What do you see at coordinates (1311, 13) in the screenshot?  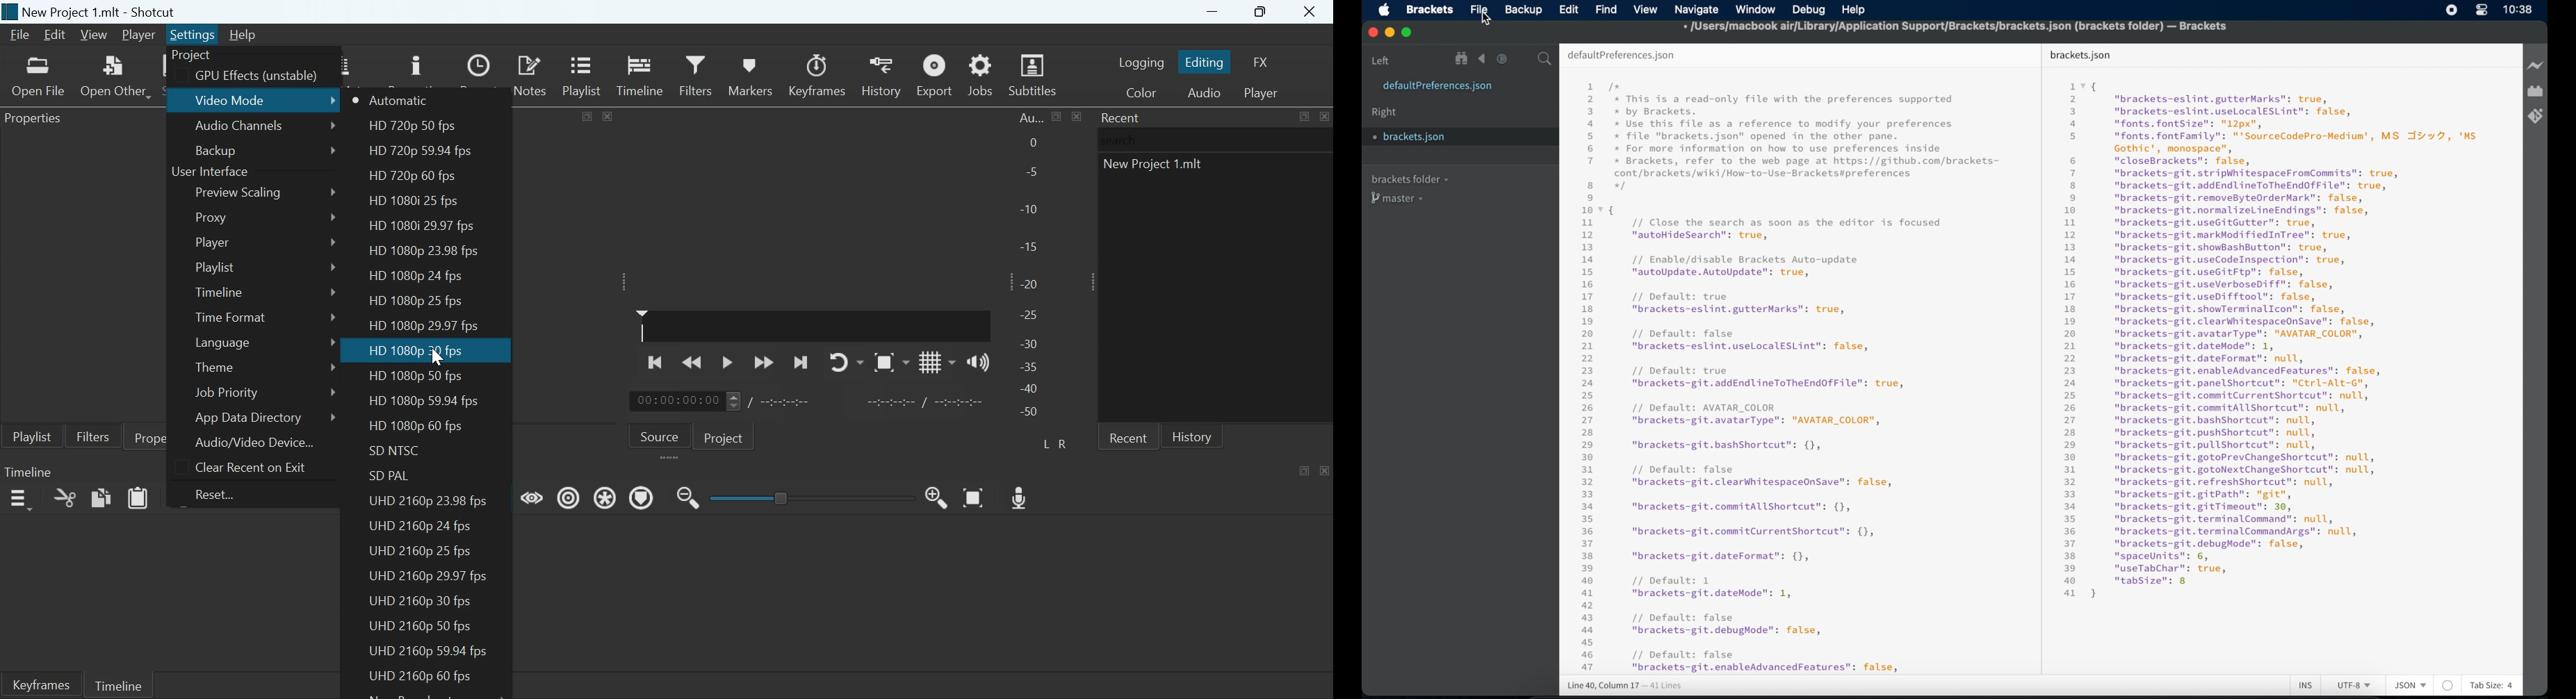 I see `Close` at bounding box center [1311, 13].